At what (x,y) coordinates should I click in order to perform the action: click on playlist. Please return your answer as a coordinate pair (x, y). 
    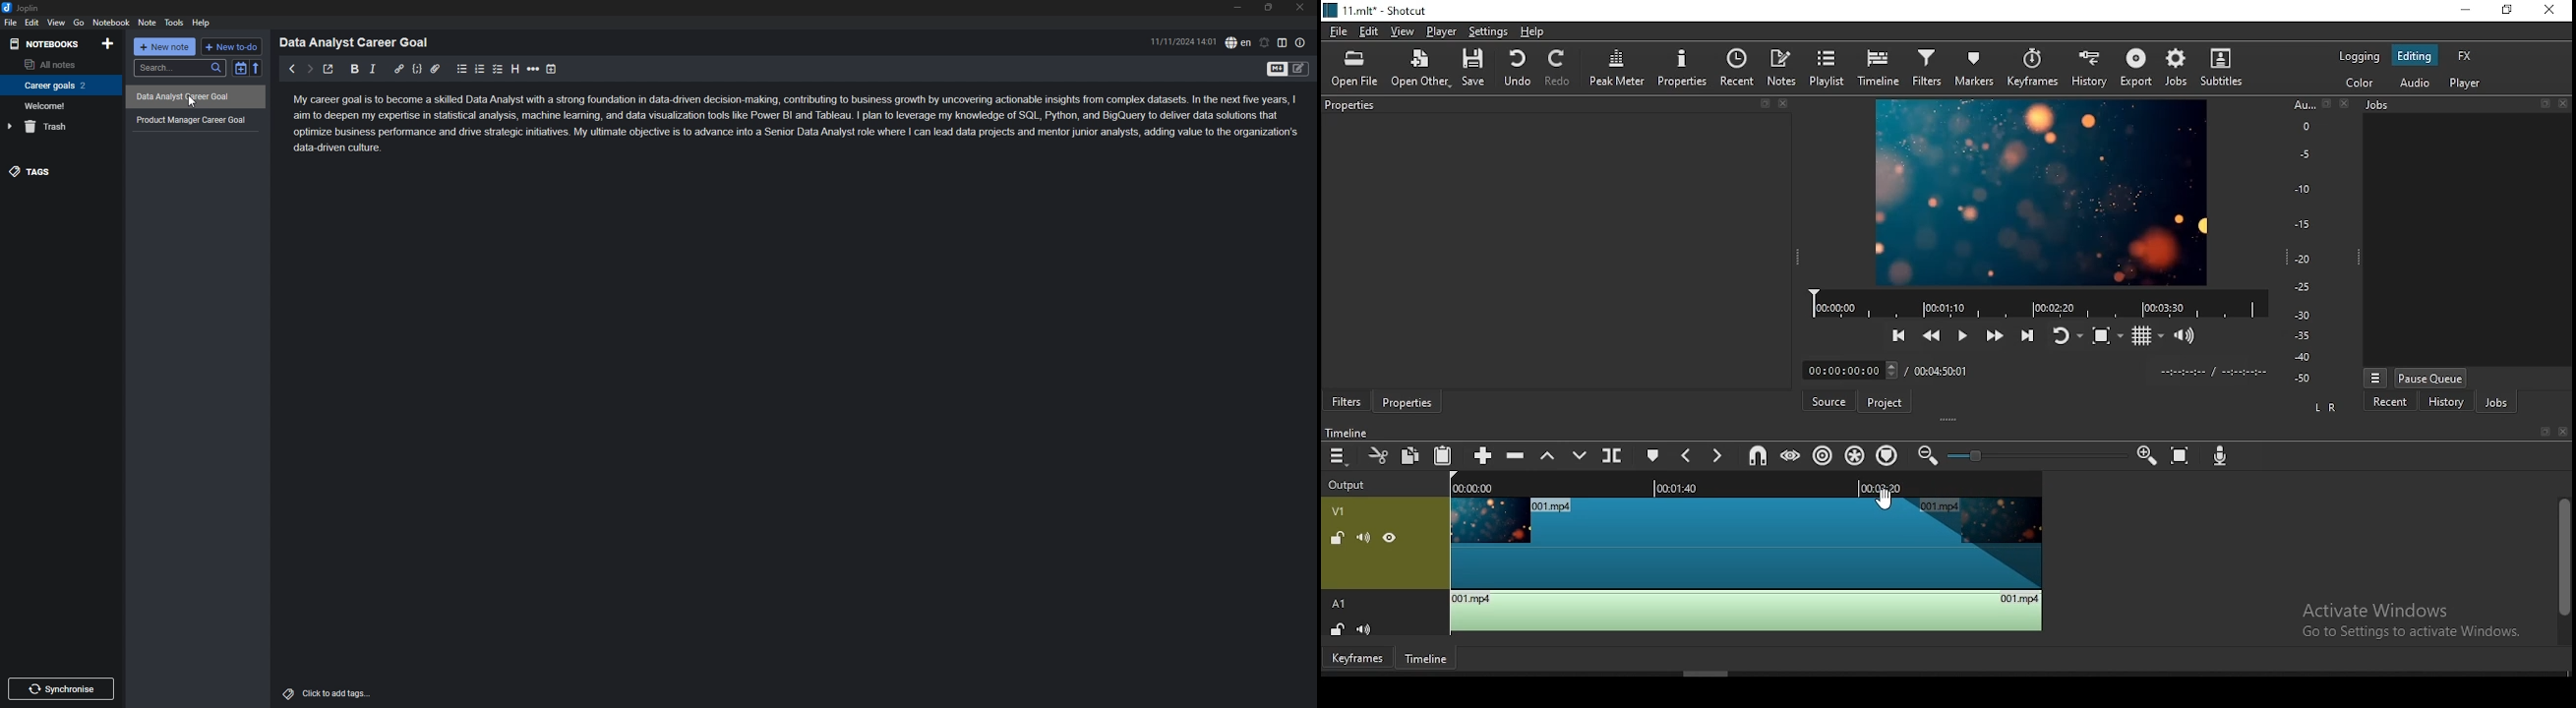
    Looking at the image, I should click on (1830, 71).